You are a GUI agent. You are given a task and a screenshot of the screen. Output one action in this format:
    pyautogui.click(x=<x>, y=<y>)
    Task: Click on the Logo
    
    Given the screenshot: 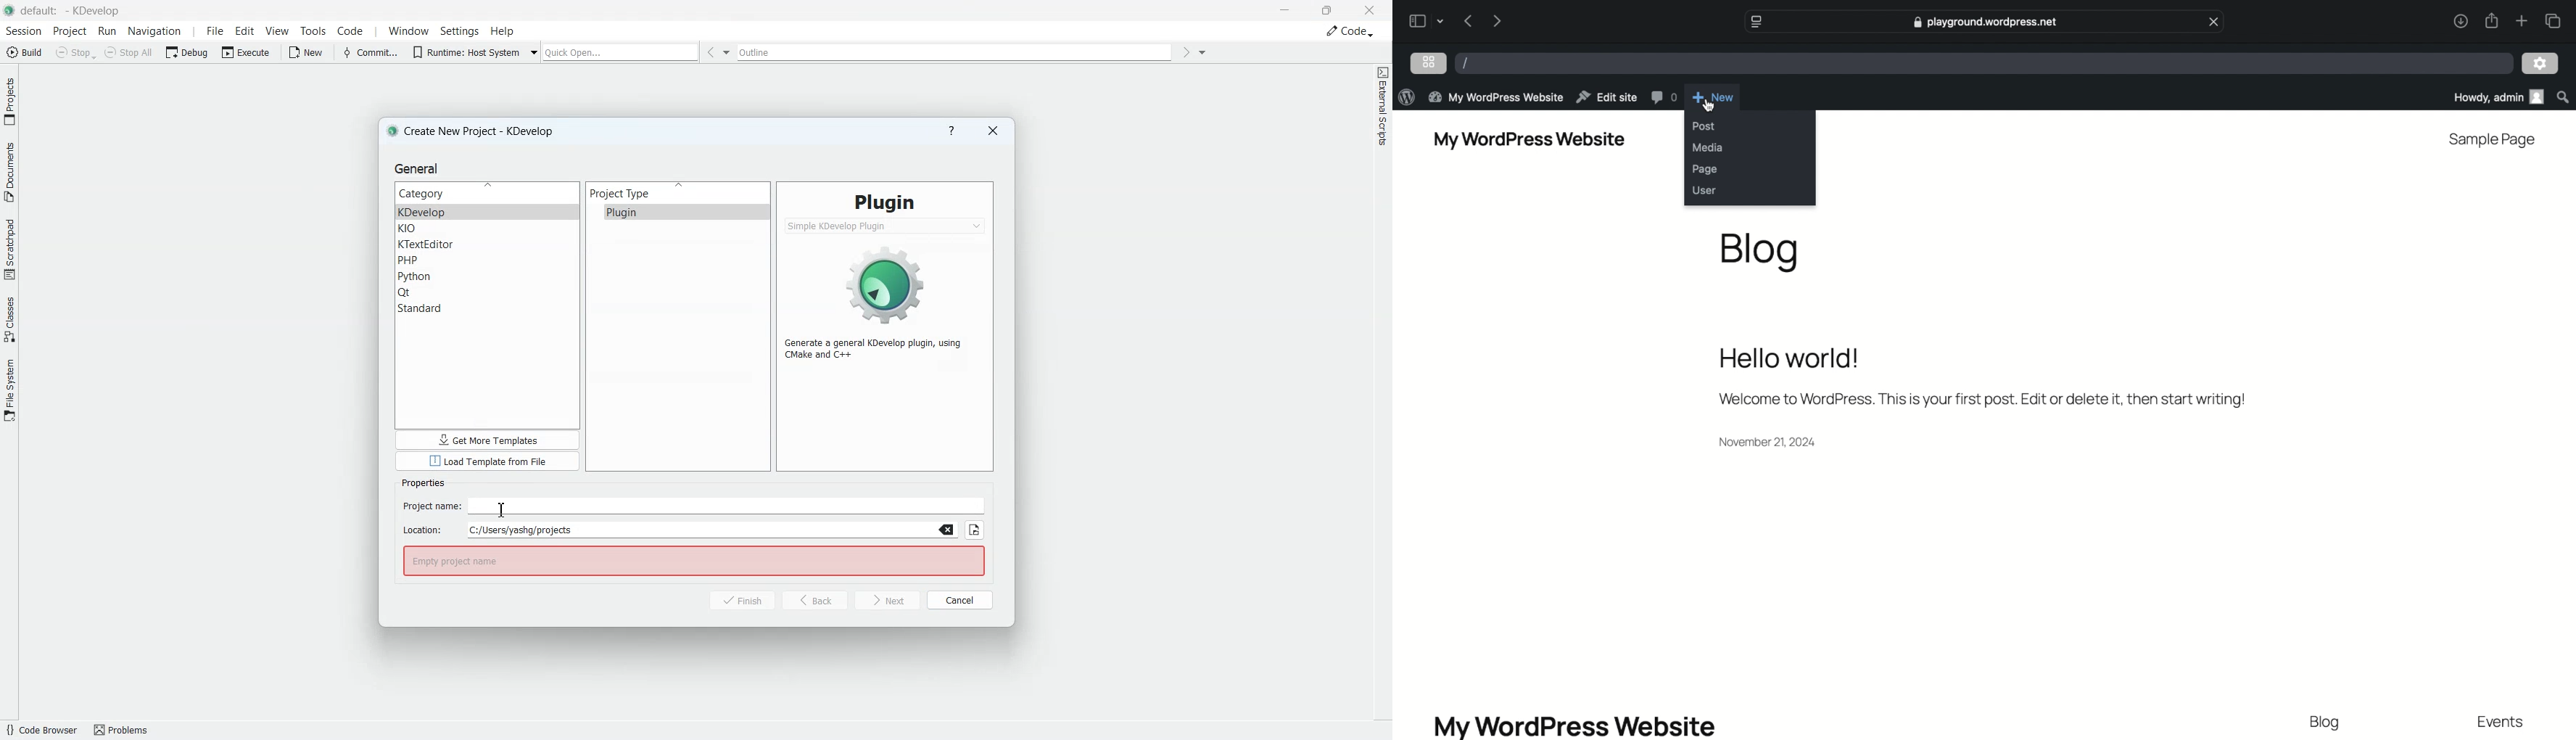 What is the action you would take?
    pyautogui.click(x=887, y=282)
    